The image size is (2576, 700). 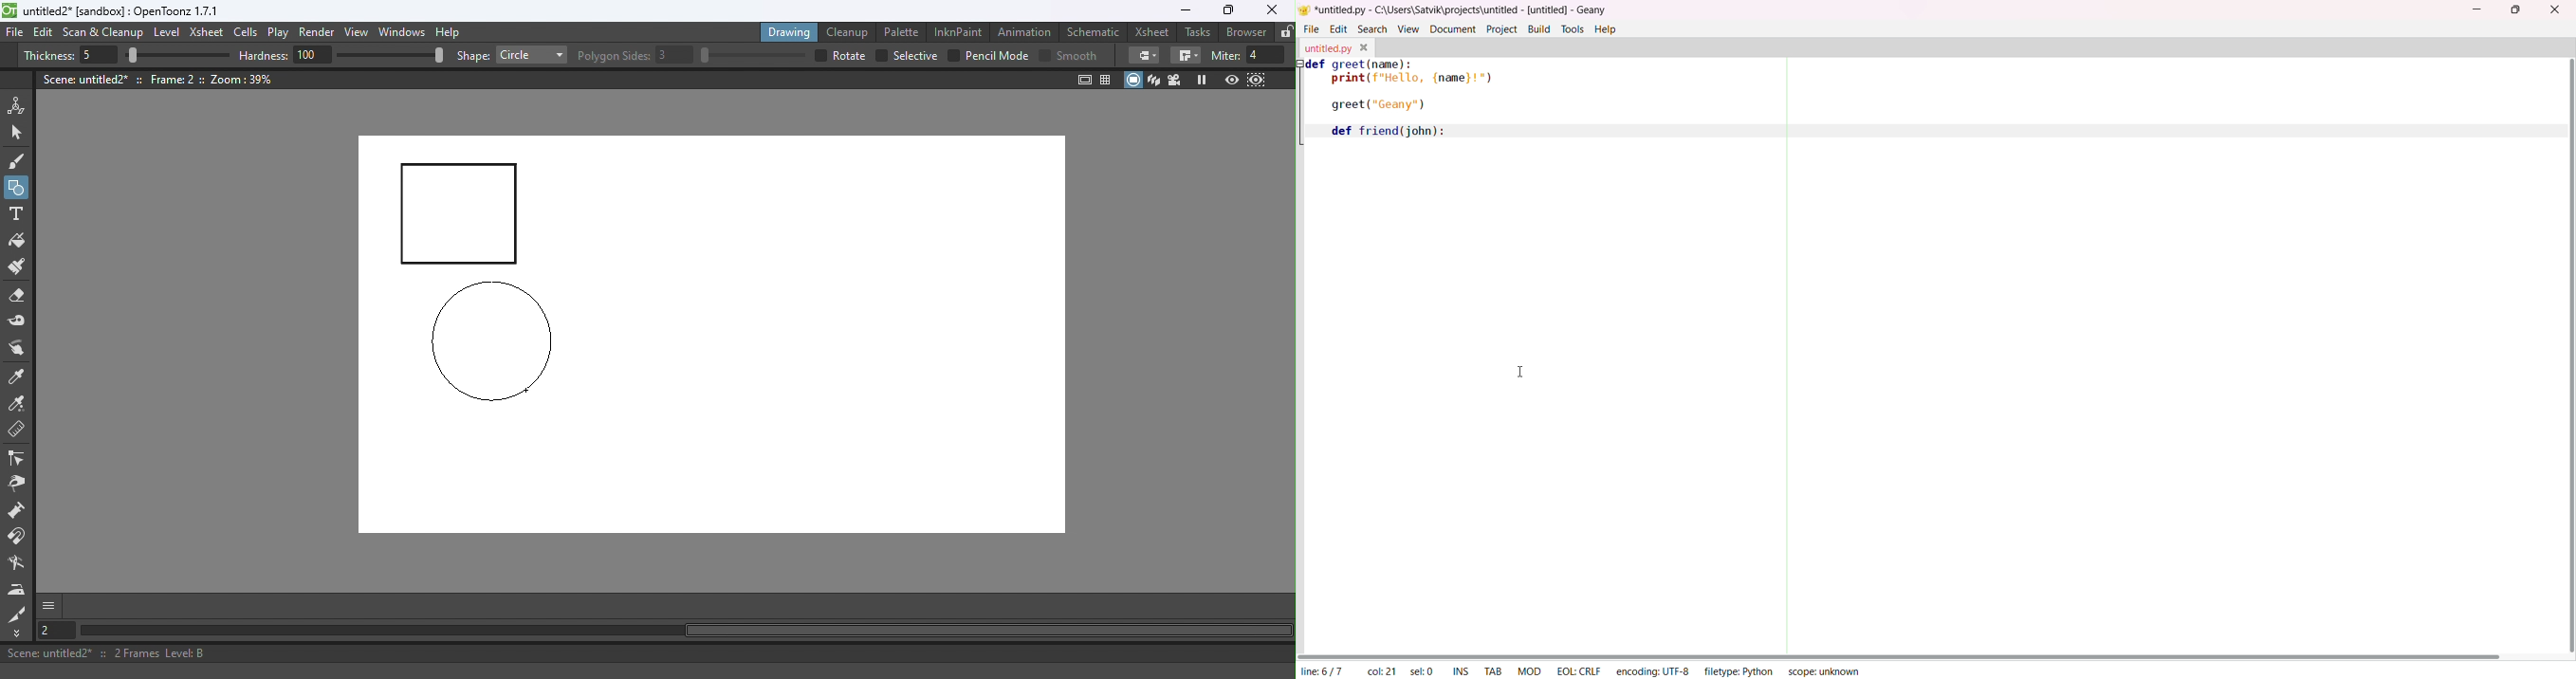 I want to click on 3D View, so click(x=1155, y=80).